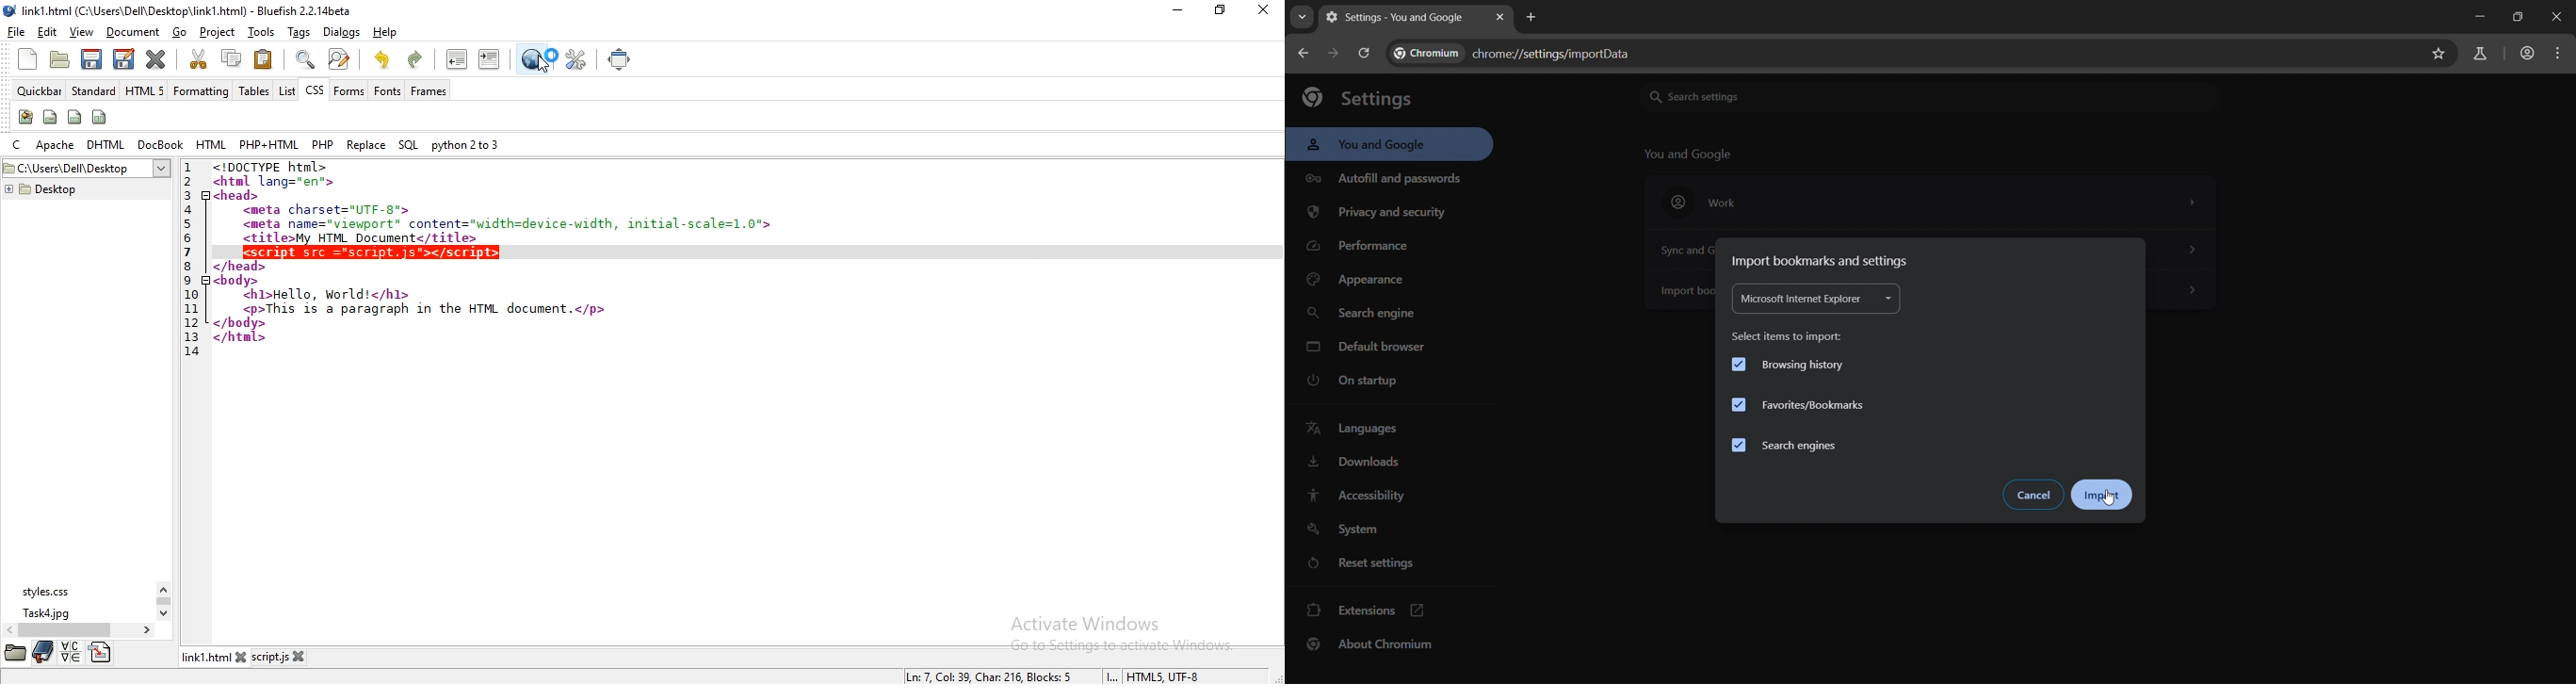 This screenshot has width=2576, height=700. I want to click on document, so click(133, 30).